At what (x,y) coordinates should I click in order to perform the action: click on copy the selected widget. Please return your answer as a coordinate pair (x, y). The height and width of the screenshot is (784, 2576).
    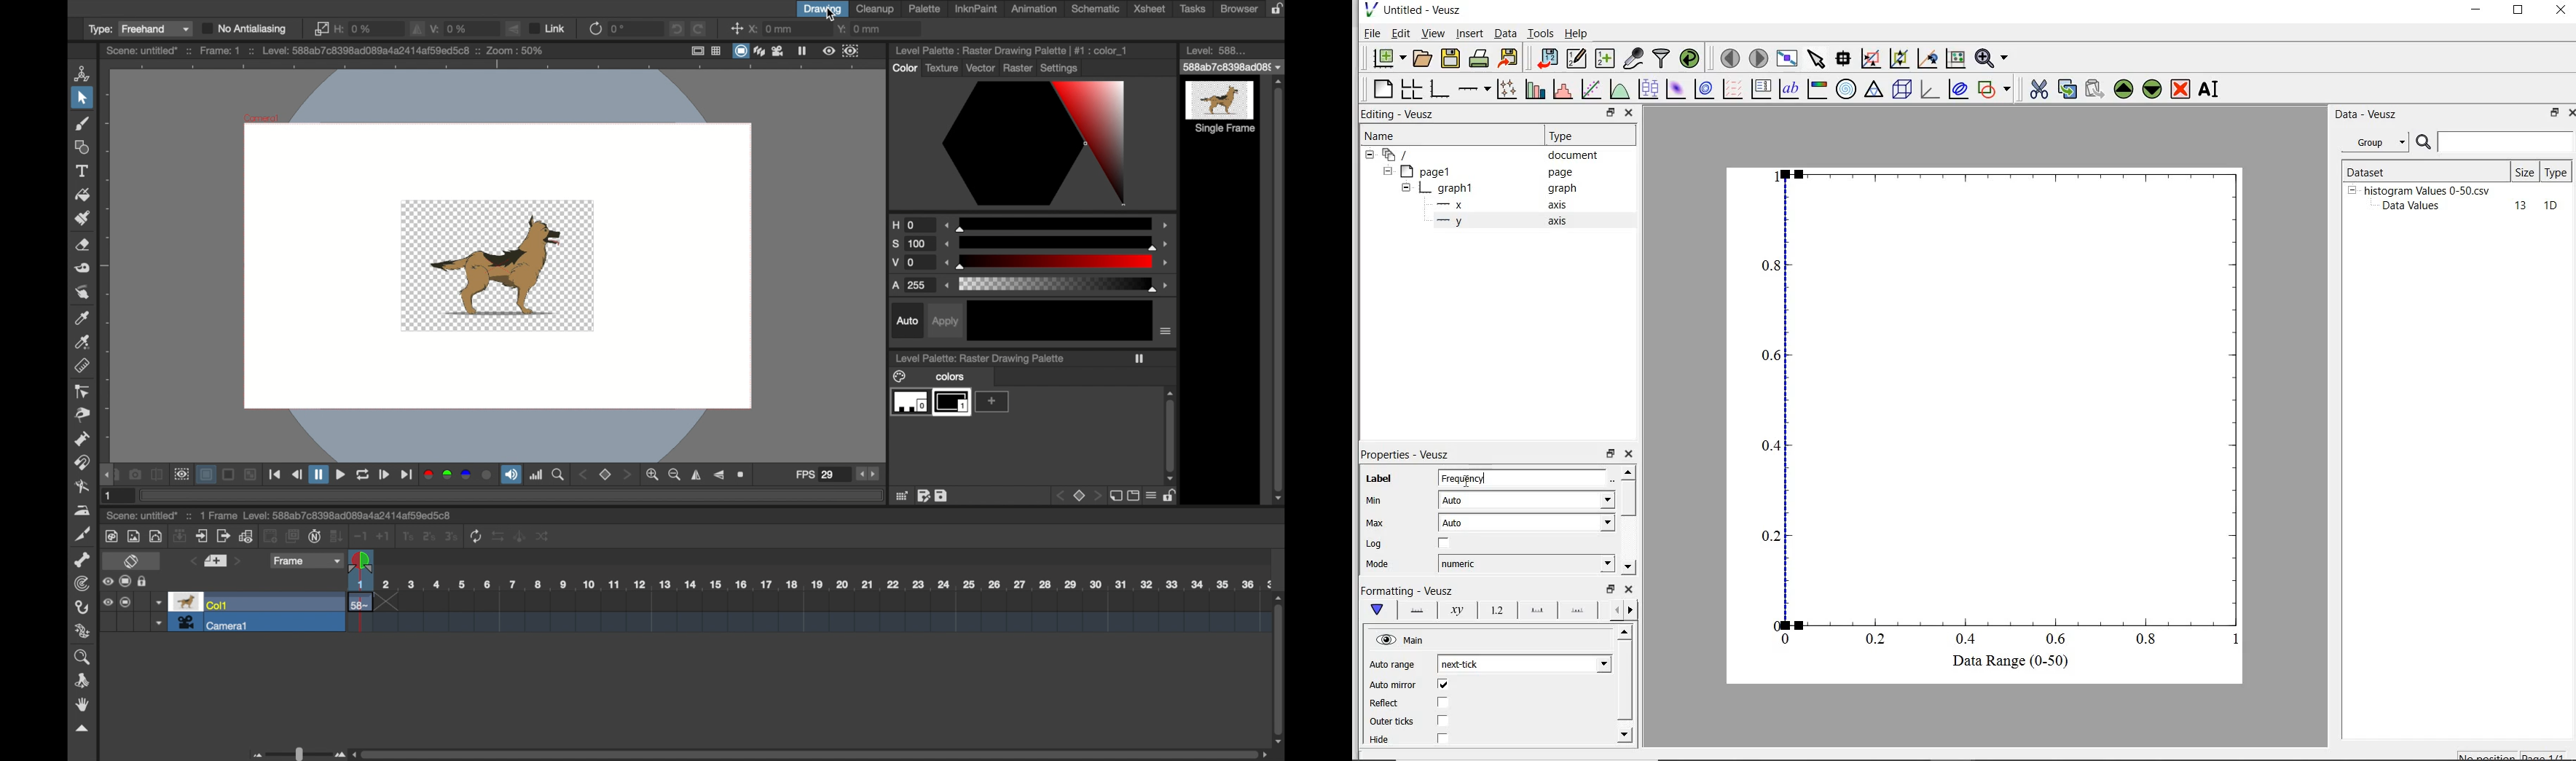
    Looking at the image, I should click on (2066, 91).